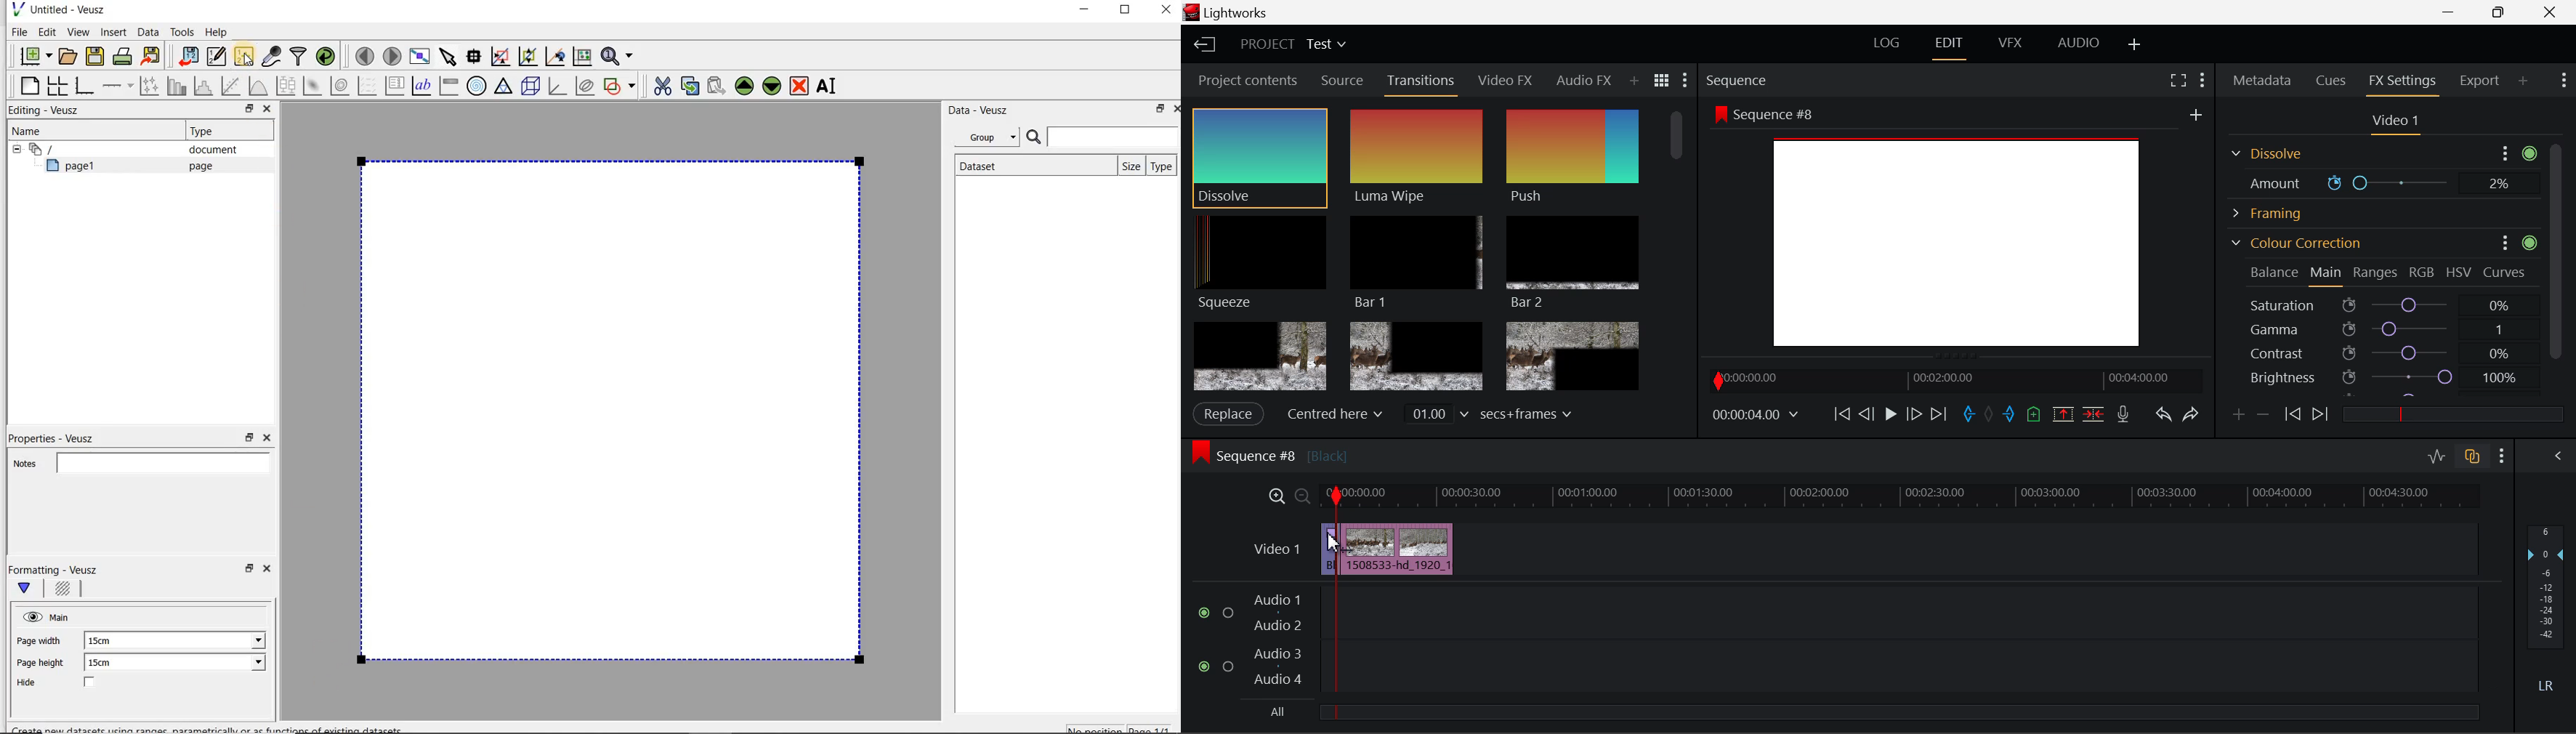 The height and width of the screenshot is (756, 2576). What do you see at coordinates (1336, 414) in the screenshot?
I see `Centered here` at bounding box center [1336, 414].